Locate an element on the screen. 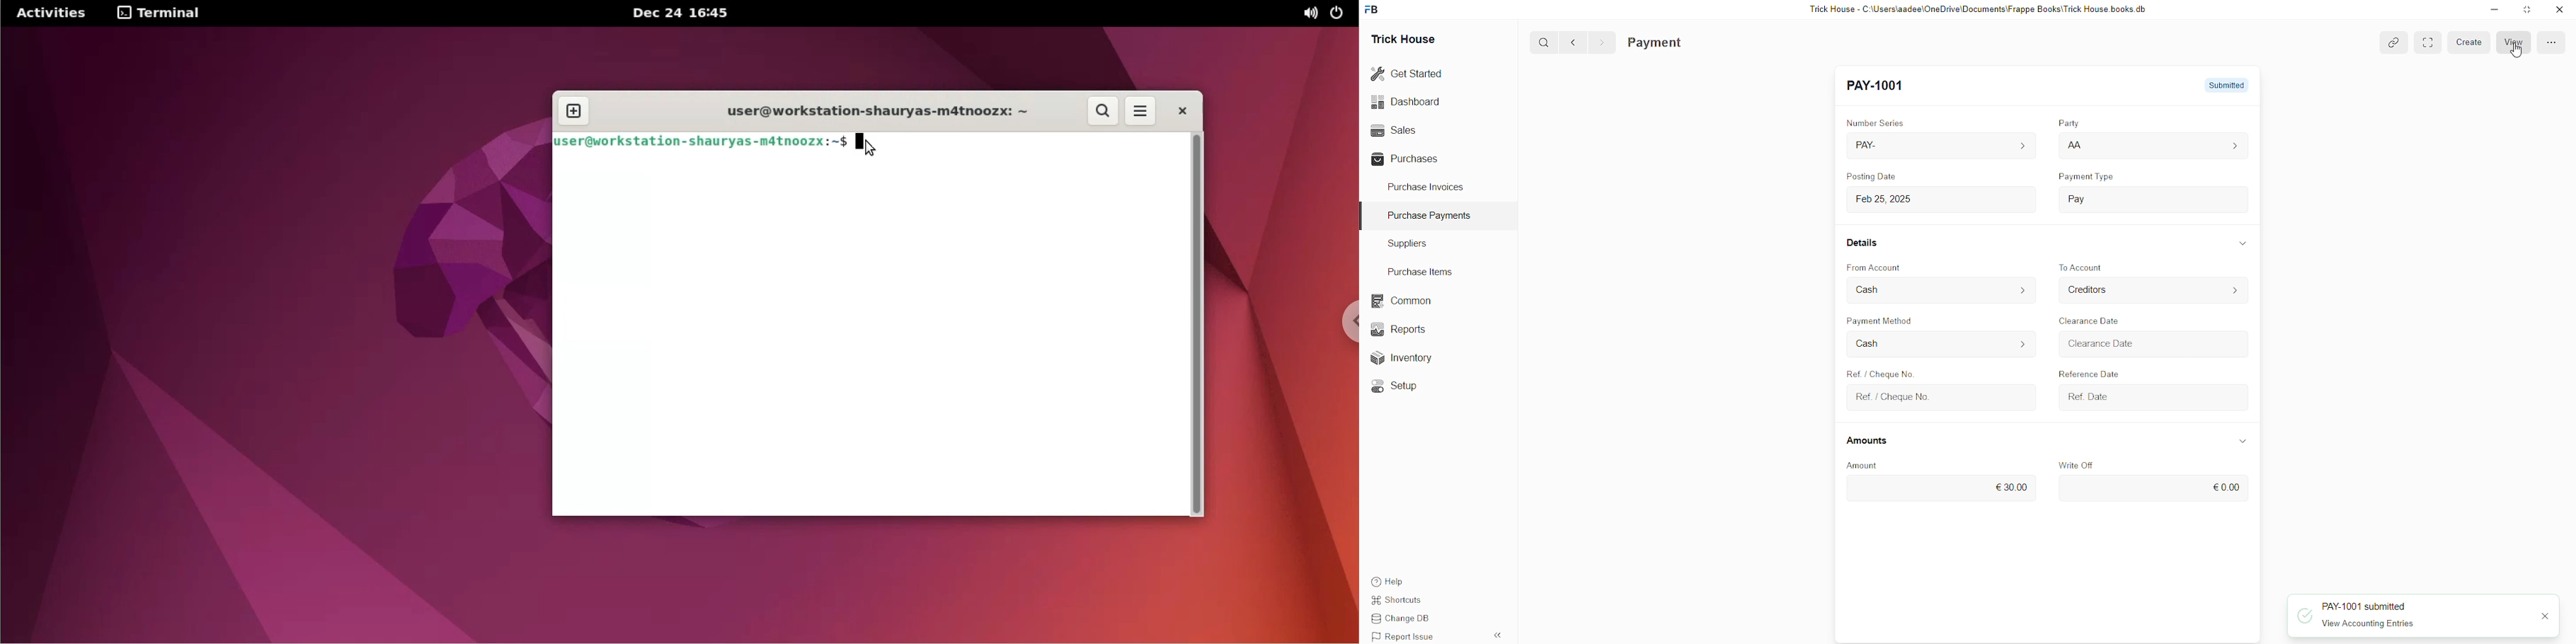 Image resolution: width=2576 pixels, height=644 pixels. PAY-1001 submitted View Accounting Entries is located at coordinates (2385, 617).